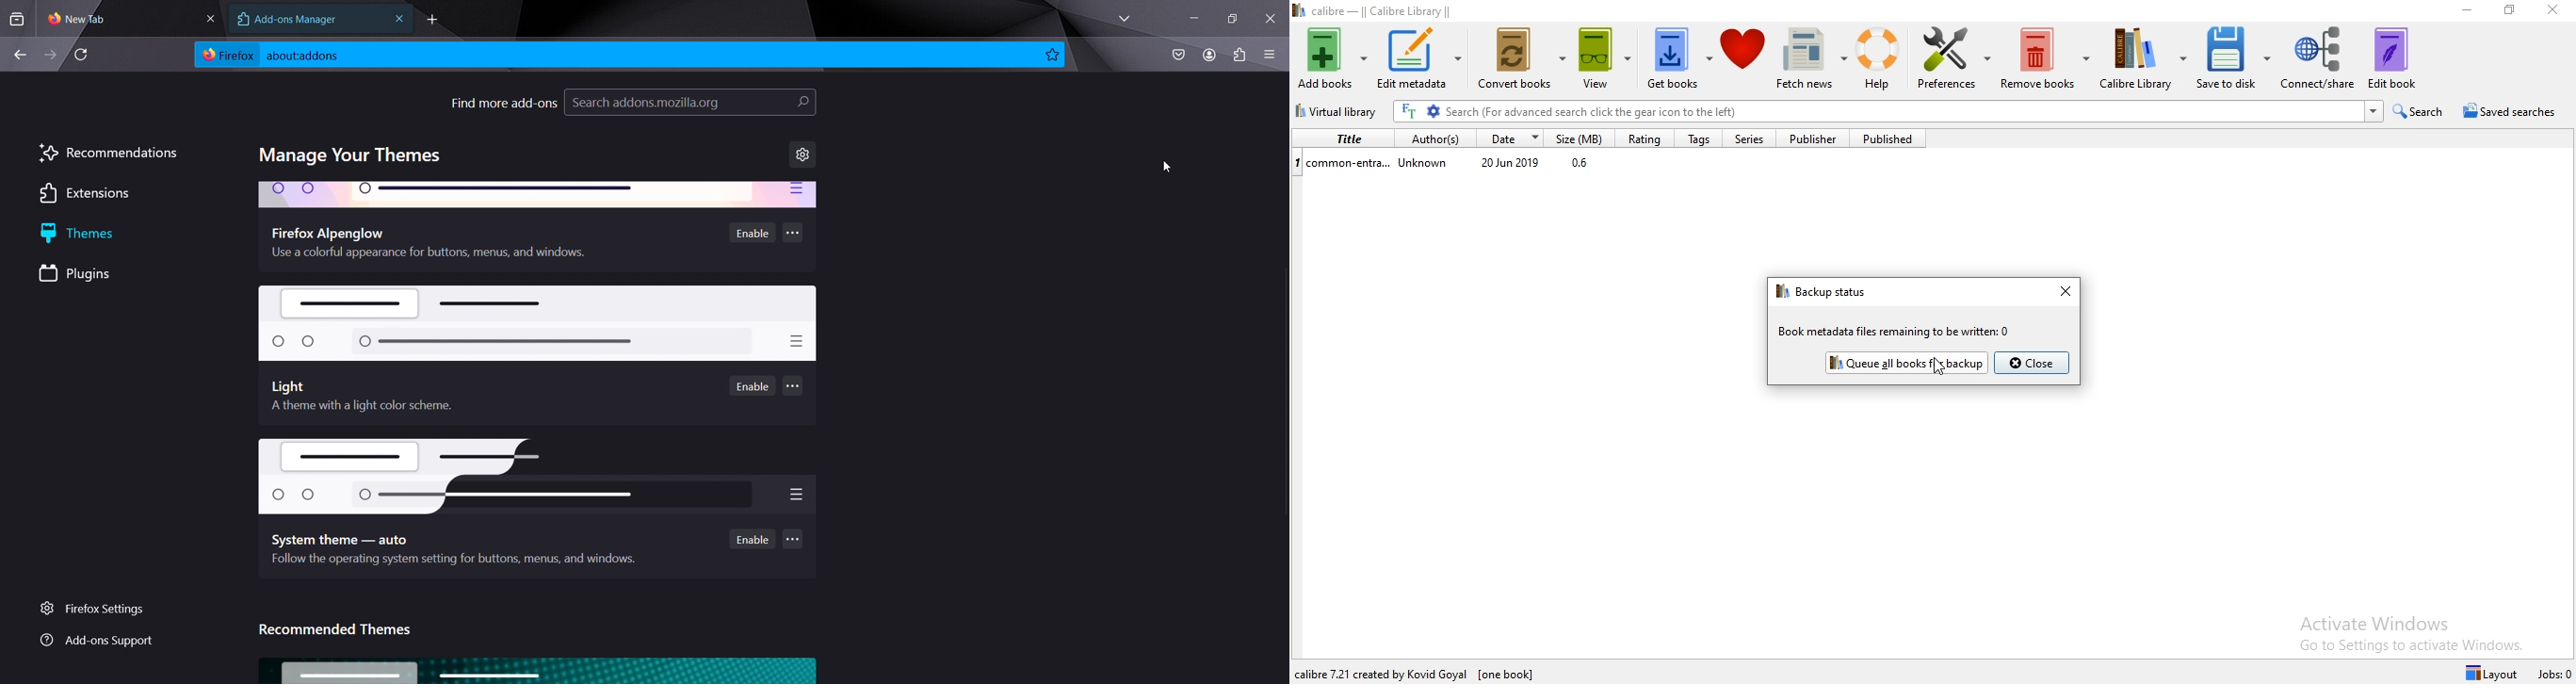 The height and width of the screenshot is (700, 2576). I want to click on search tabs, so click(17, 19).